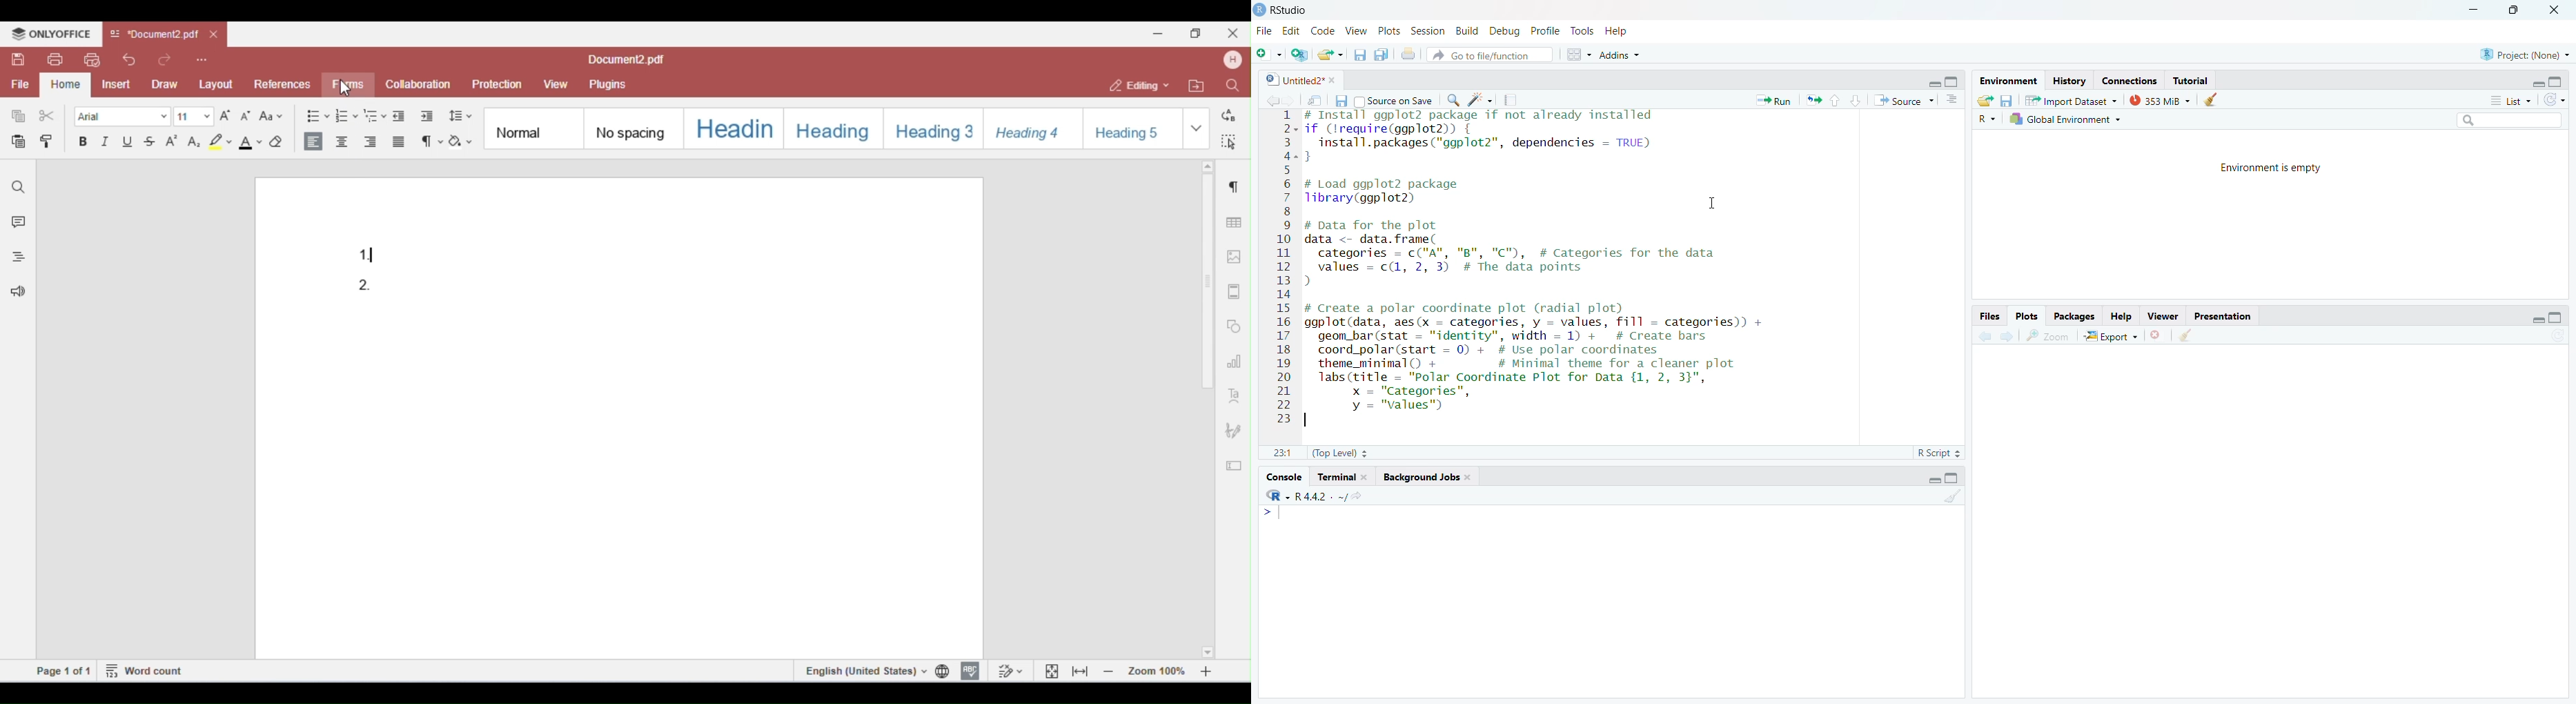  Describe the element at coordinates (1712, 202) in the screenshot. I see `cursor` at that location.